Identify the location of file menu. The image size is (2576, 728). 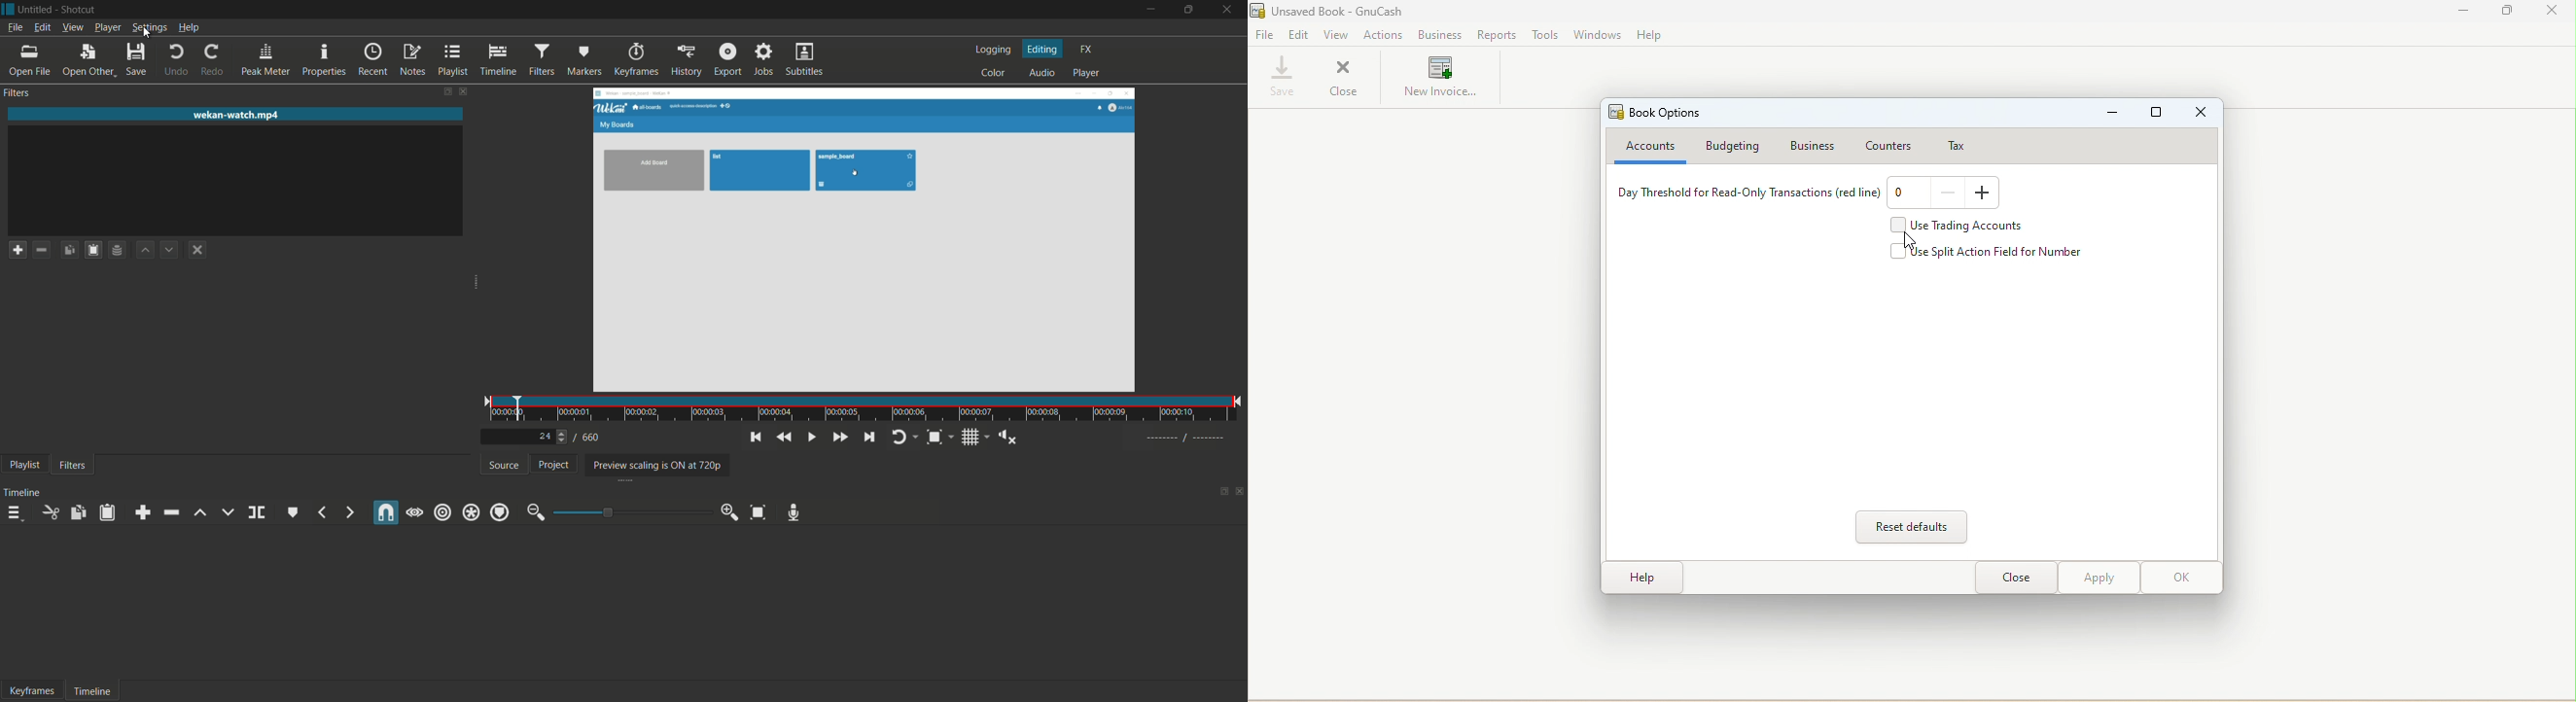
(14, 27).